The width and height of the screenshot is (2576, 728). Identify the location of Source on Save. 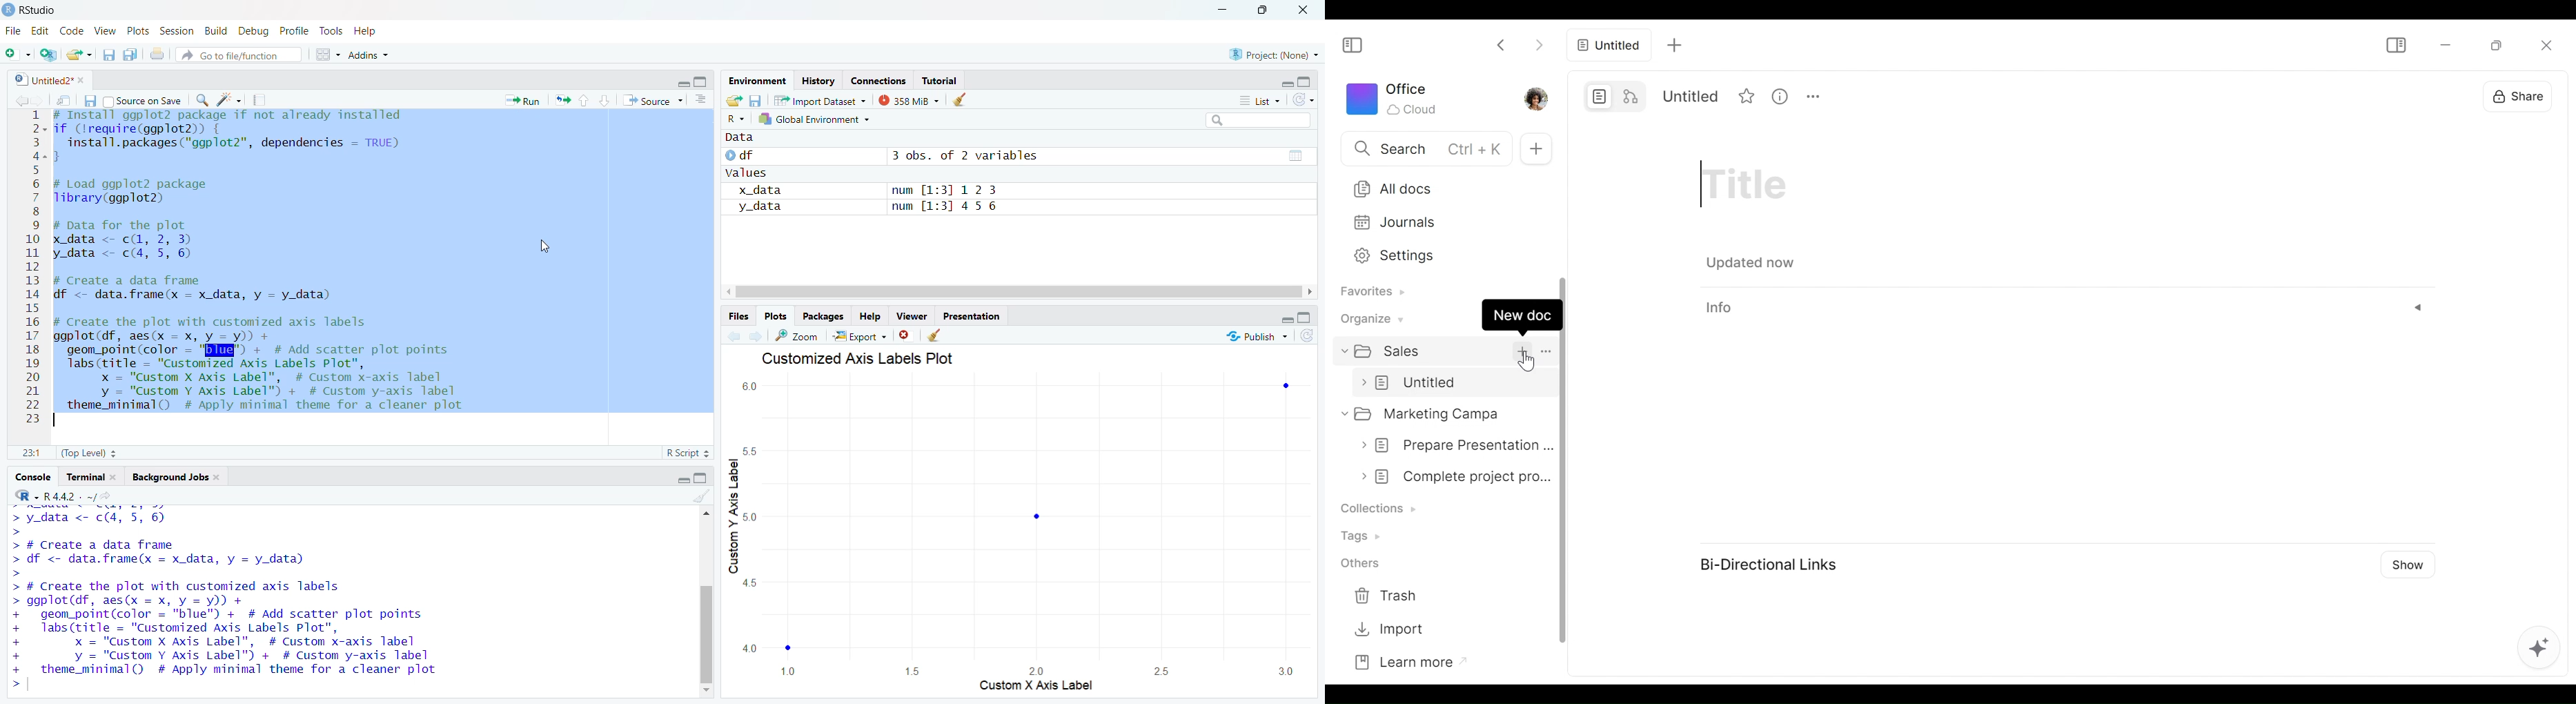
(148, 101).